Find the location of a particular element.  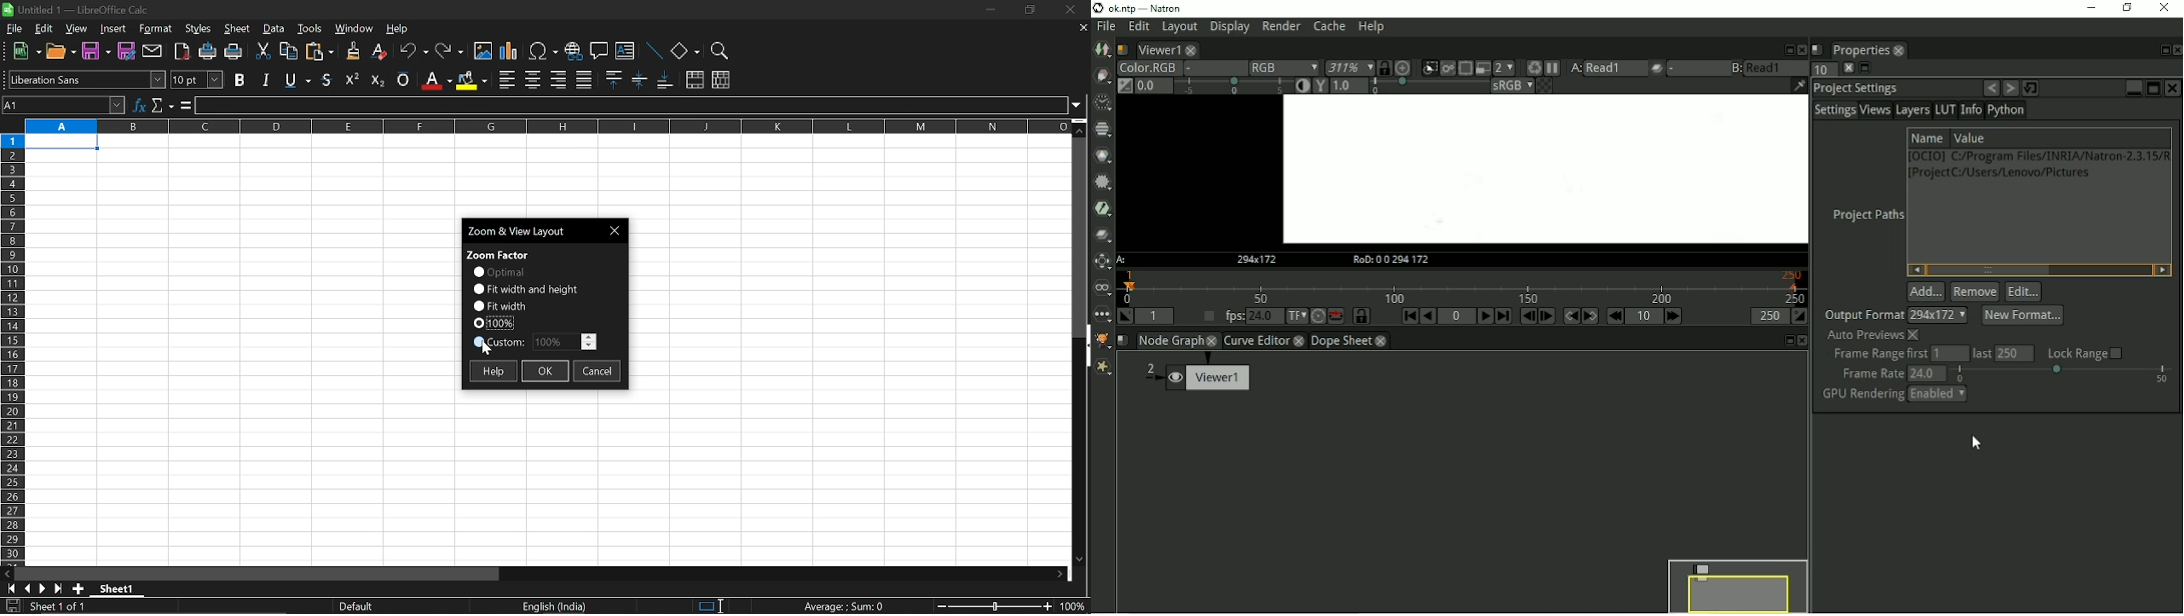

export as pdf is located at coordinates (183, 53).